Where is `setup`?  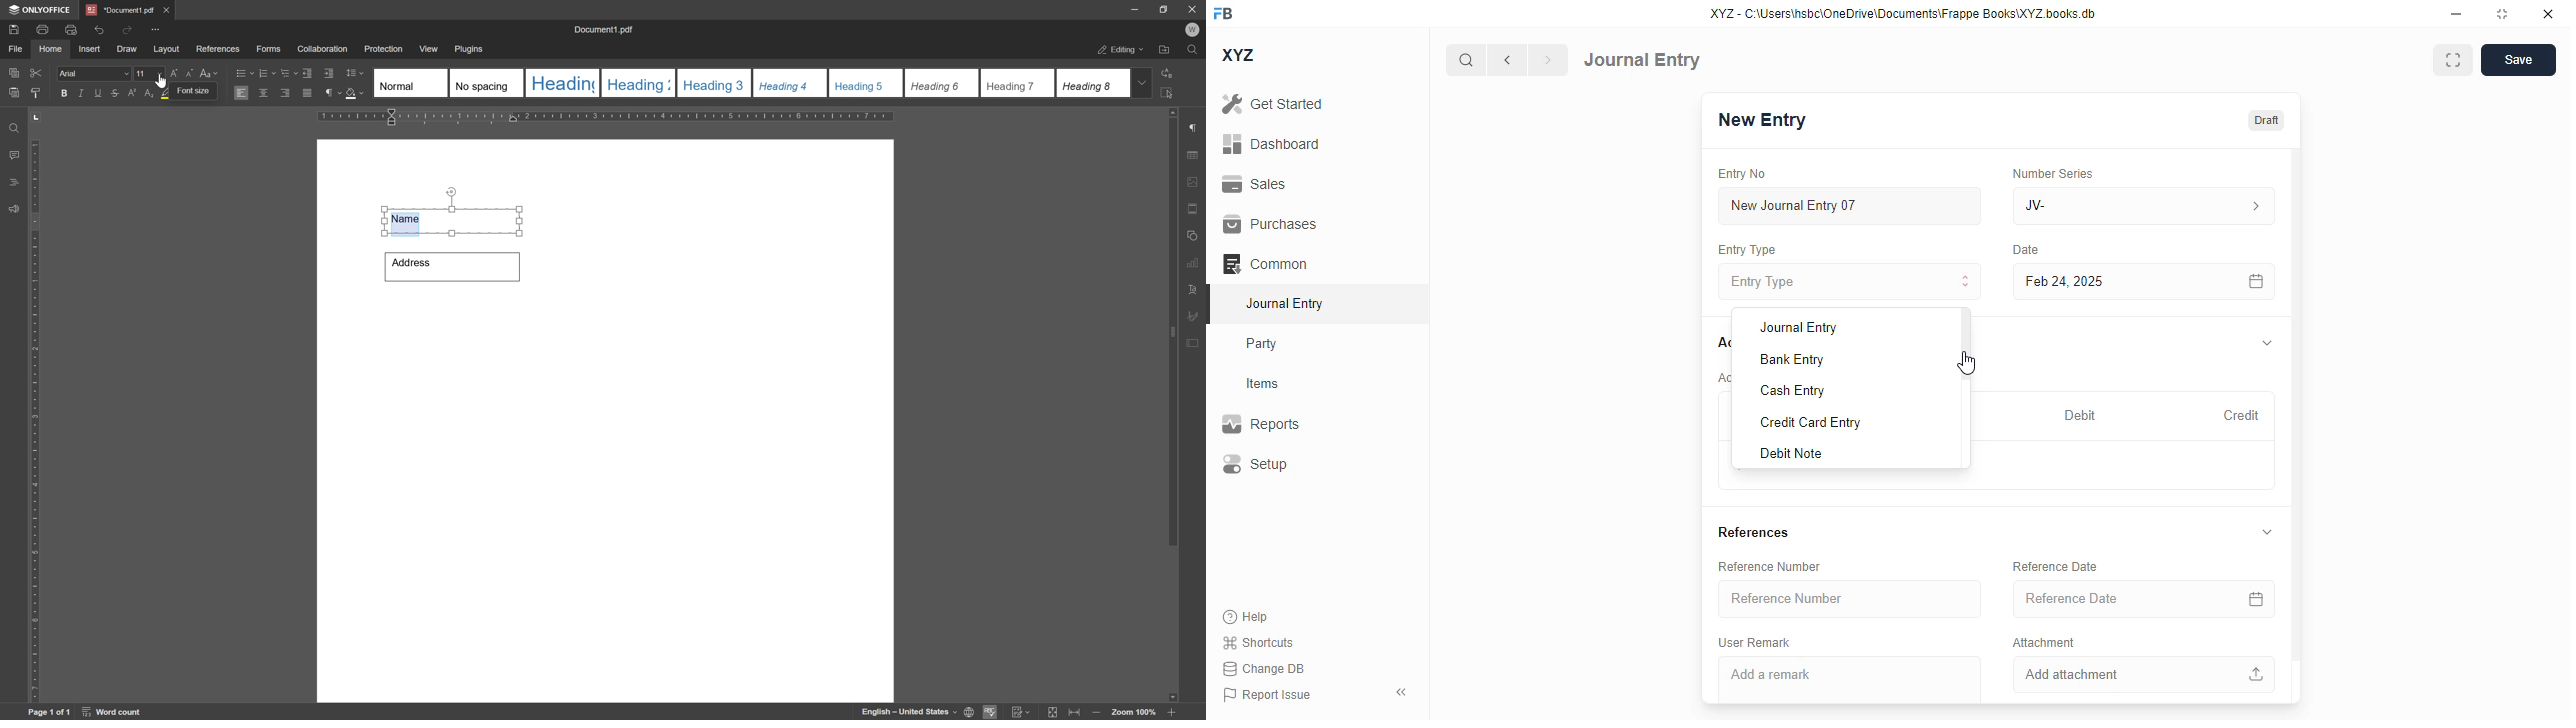 setup is located at coordinates (1255, 463).